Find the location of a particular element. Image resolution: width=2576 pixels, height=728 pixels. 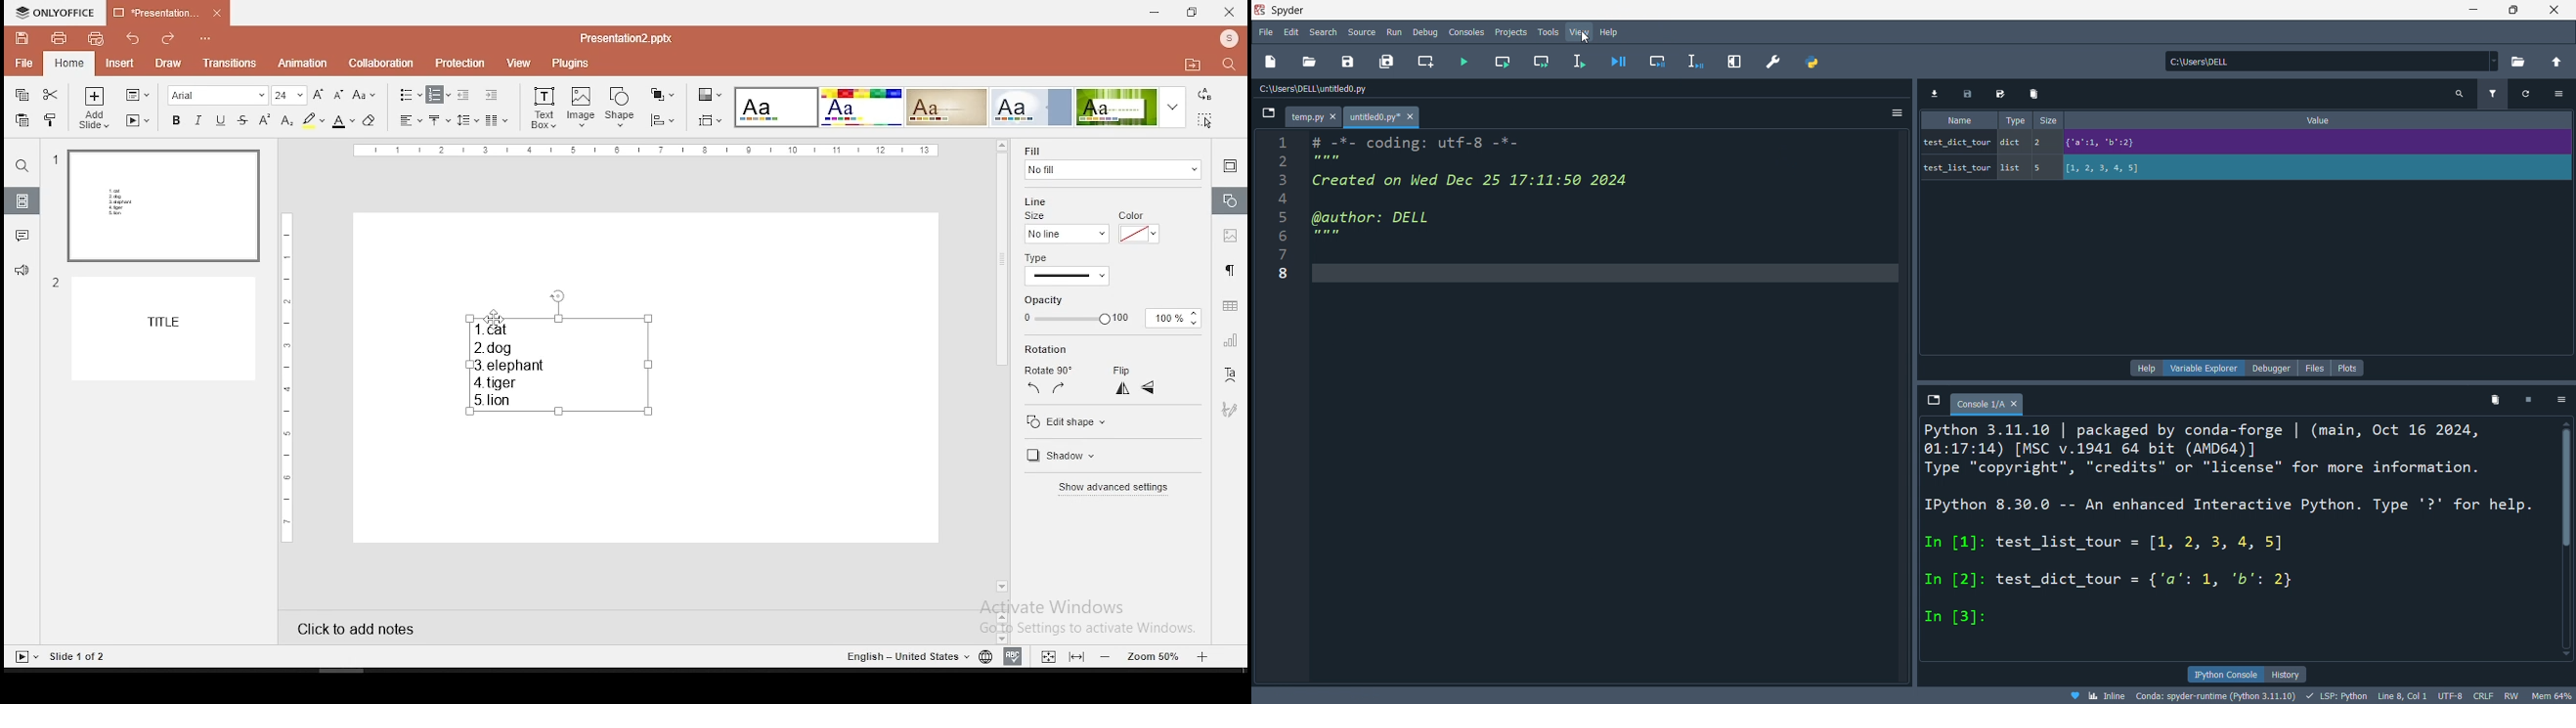

save is located at coordinates (1971, 94).